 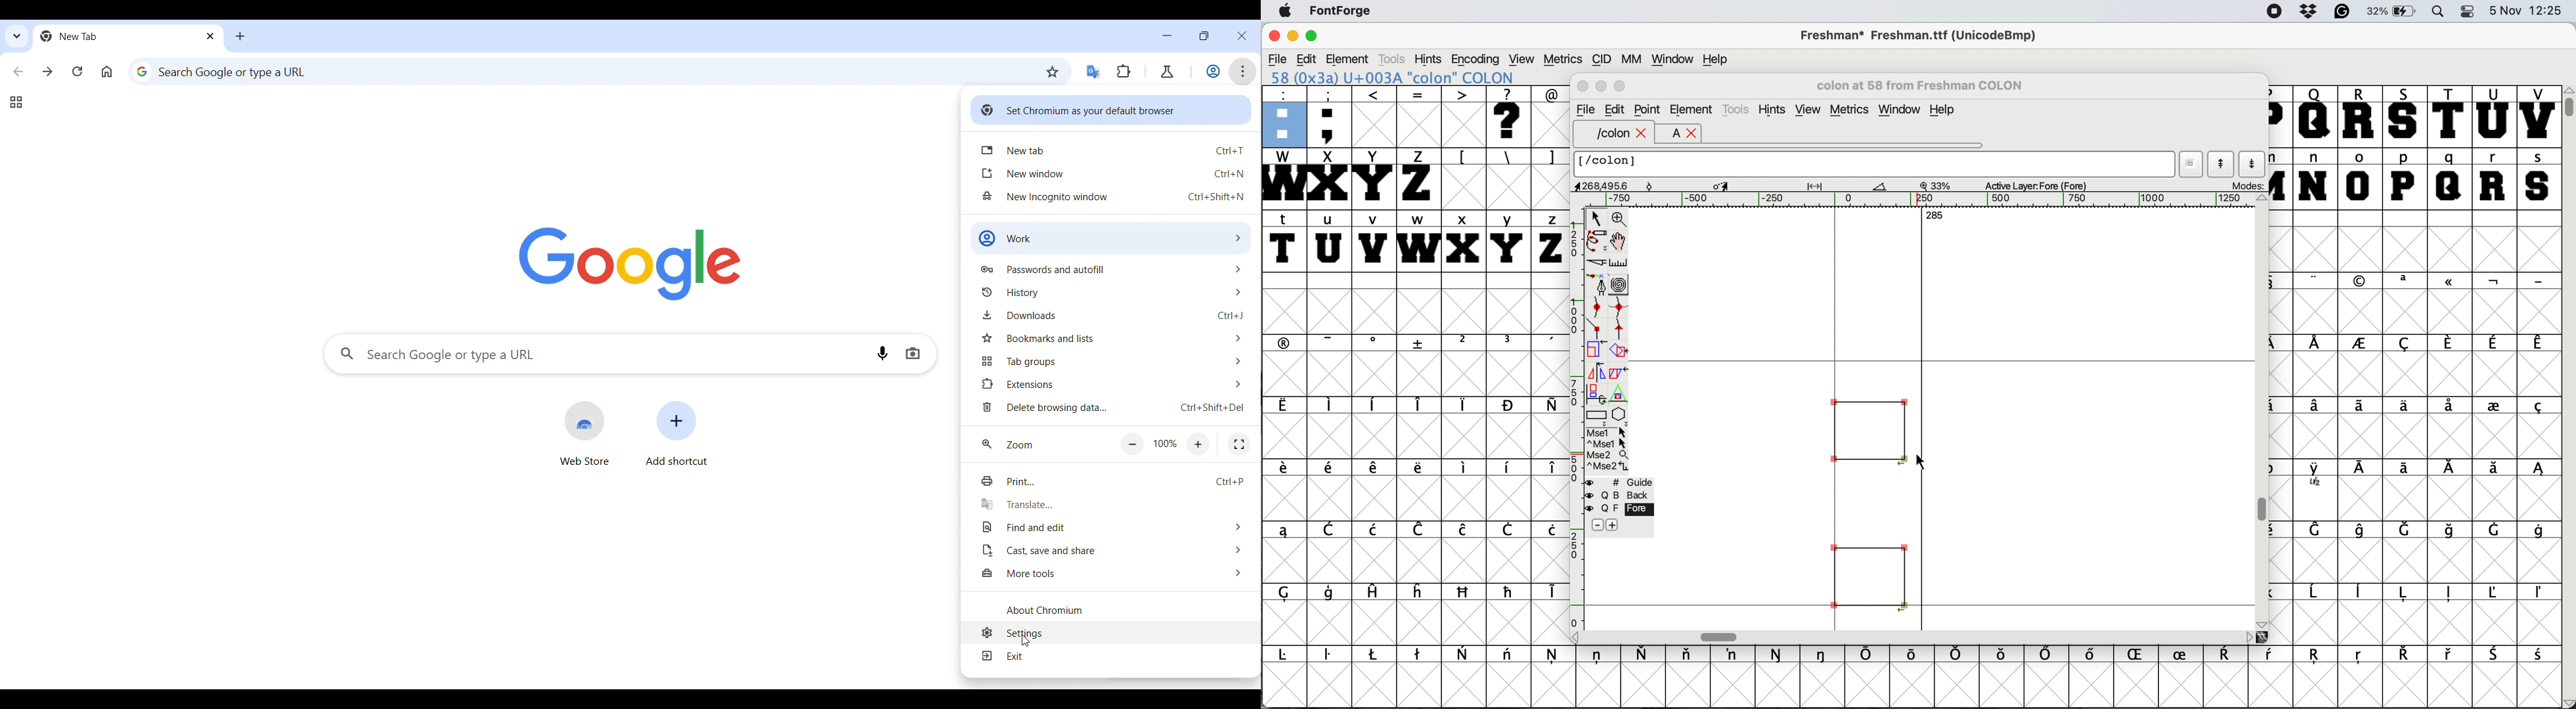 I want to click on scale the selection, so click(x=1597, y=349).